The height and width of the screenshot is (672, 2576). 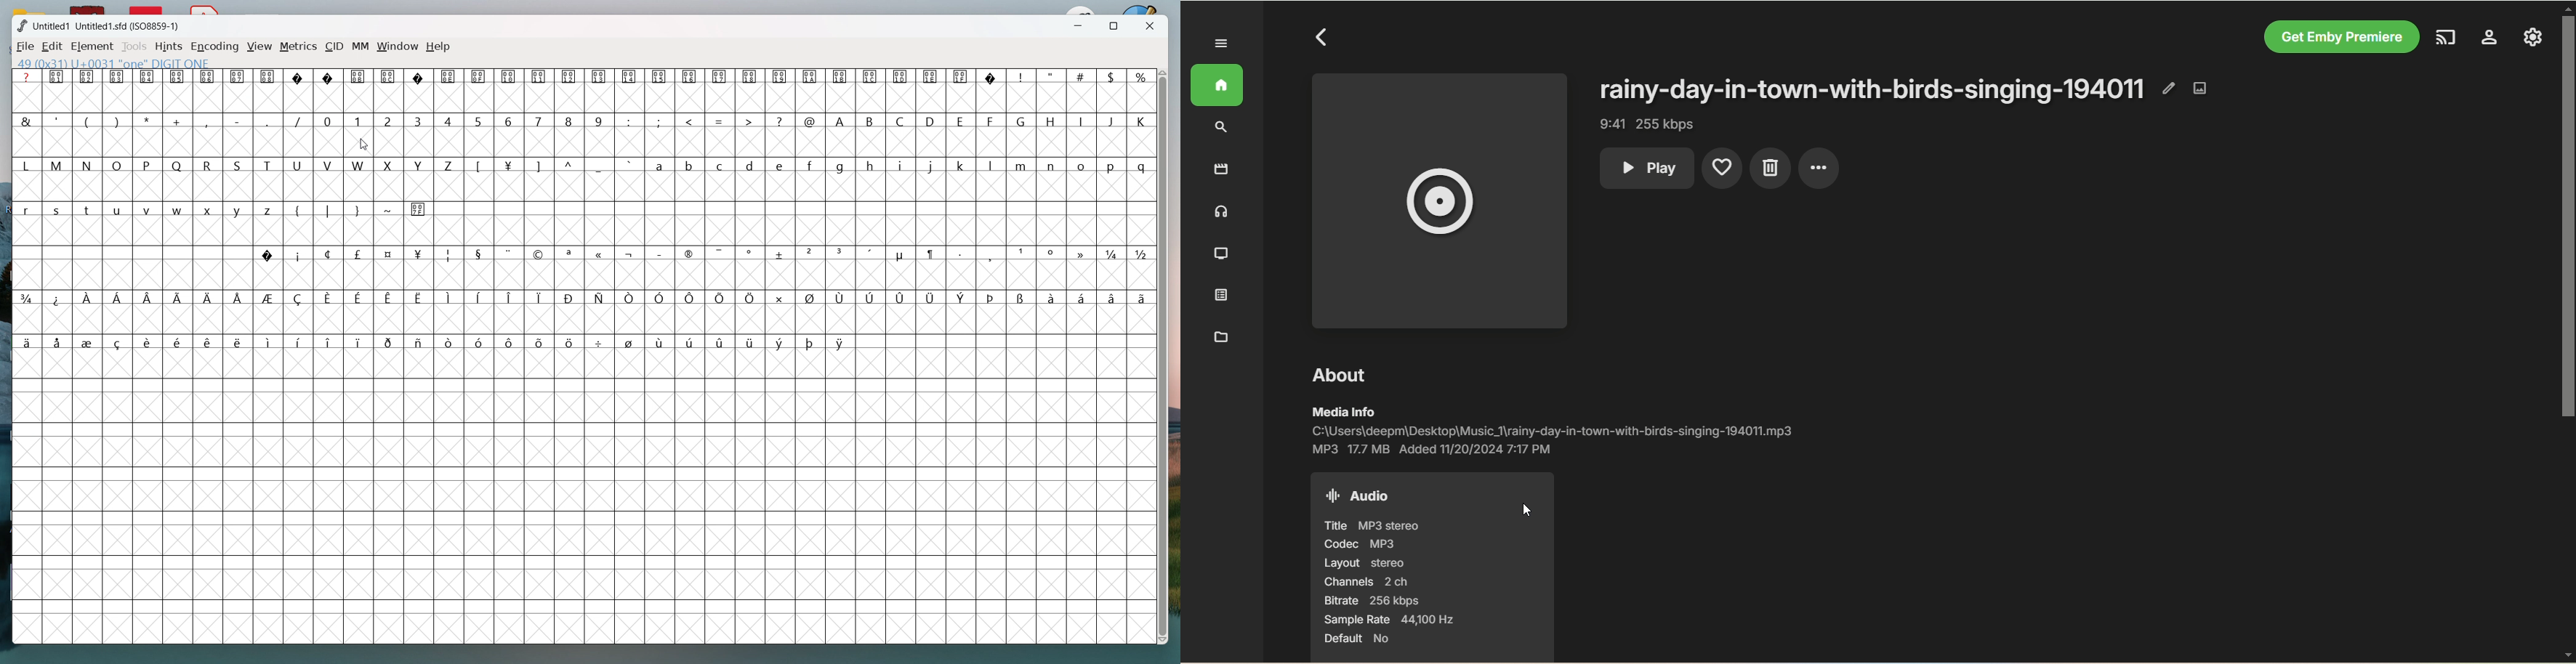 I want to click on _, so click(x=602, y=165).